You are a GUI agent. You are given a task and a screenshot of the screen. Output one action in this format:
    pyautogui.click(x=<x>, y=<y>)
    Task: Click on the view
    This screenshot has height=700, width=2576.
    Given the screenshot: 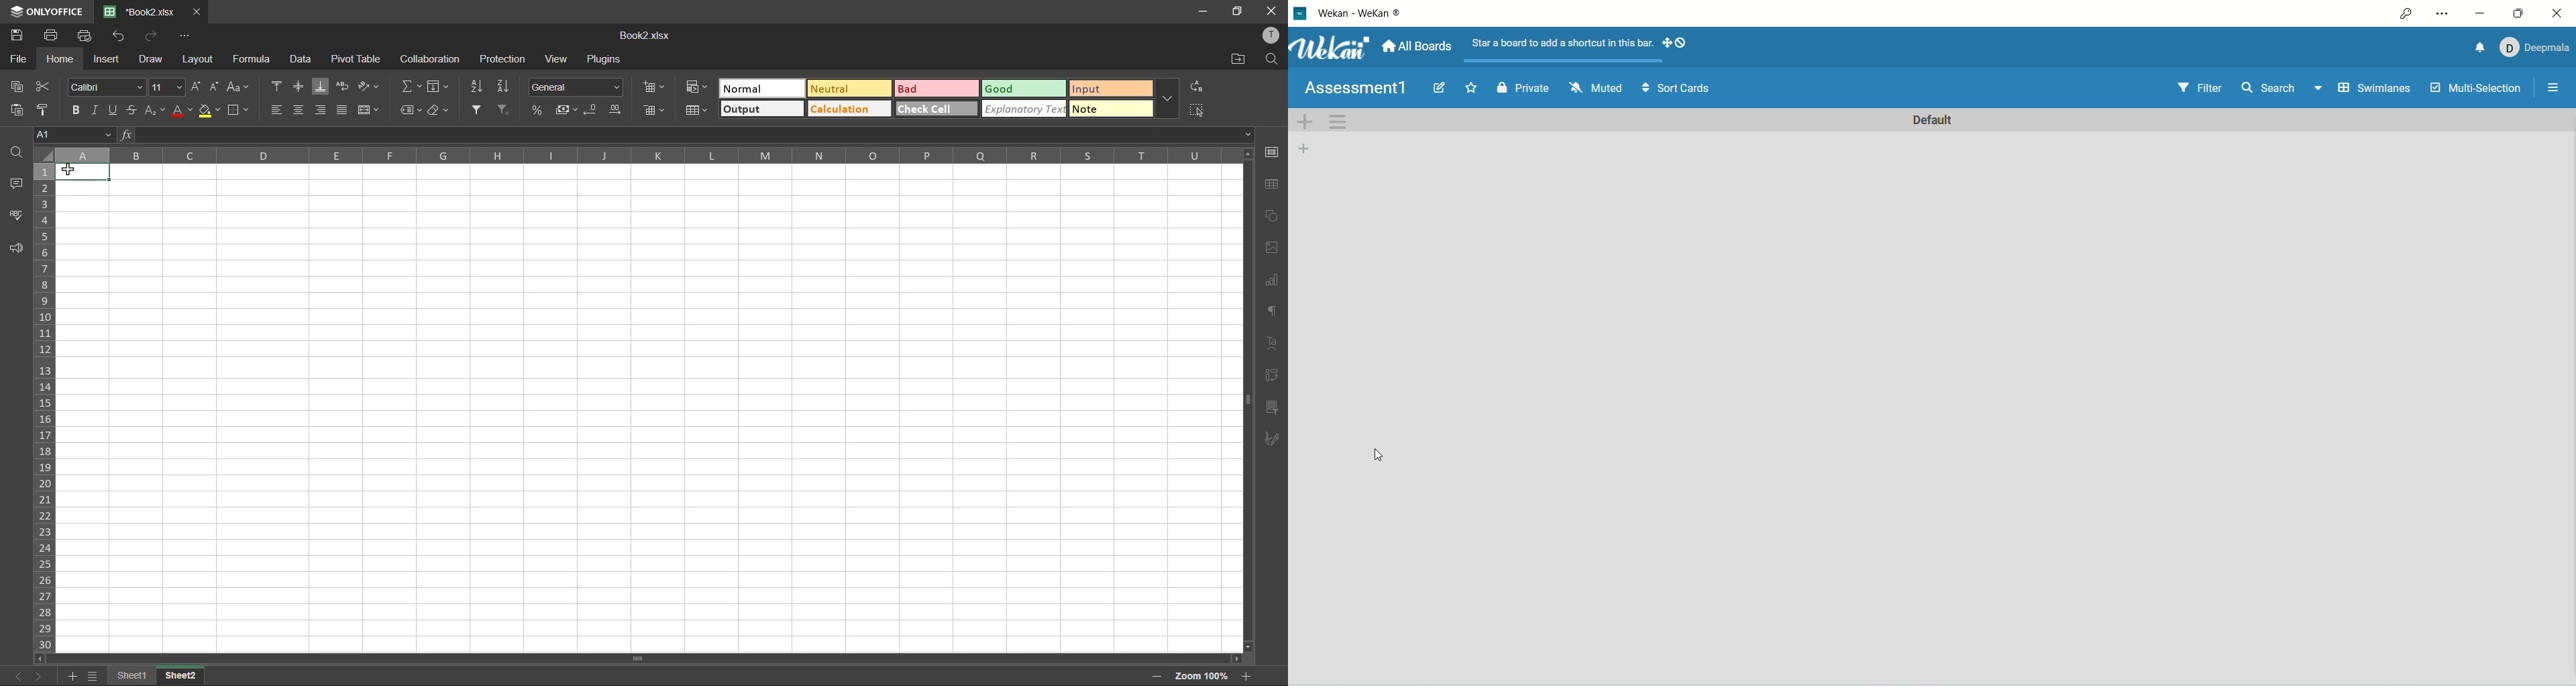 What is the action you would take?
    pyautogui.click(x=557, y=59)
    